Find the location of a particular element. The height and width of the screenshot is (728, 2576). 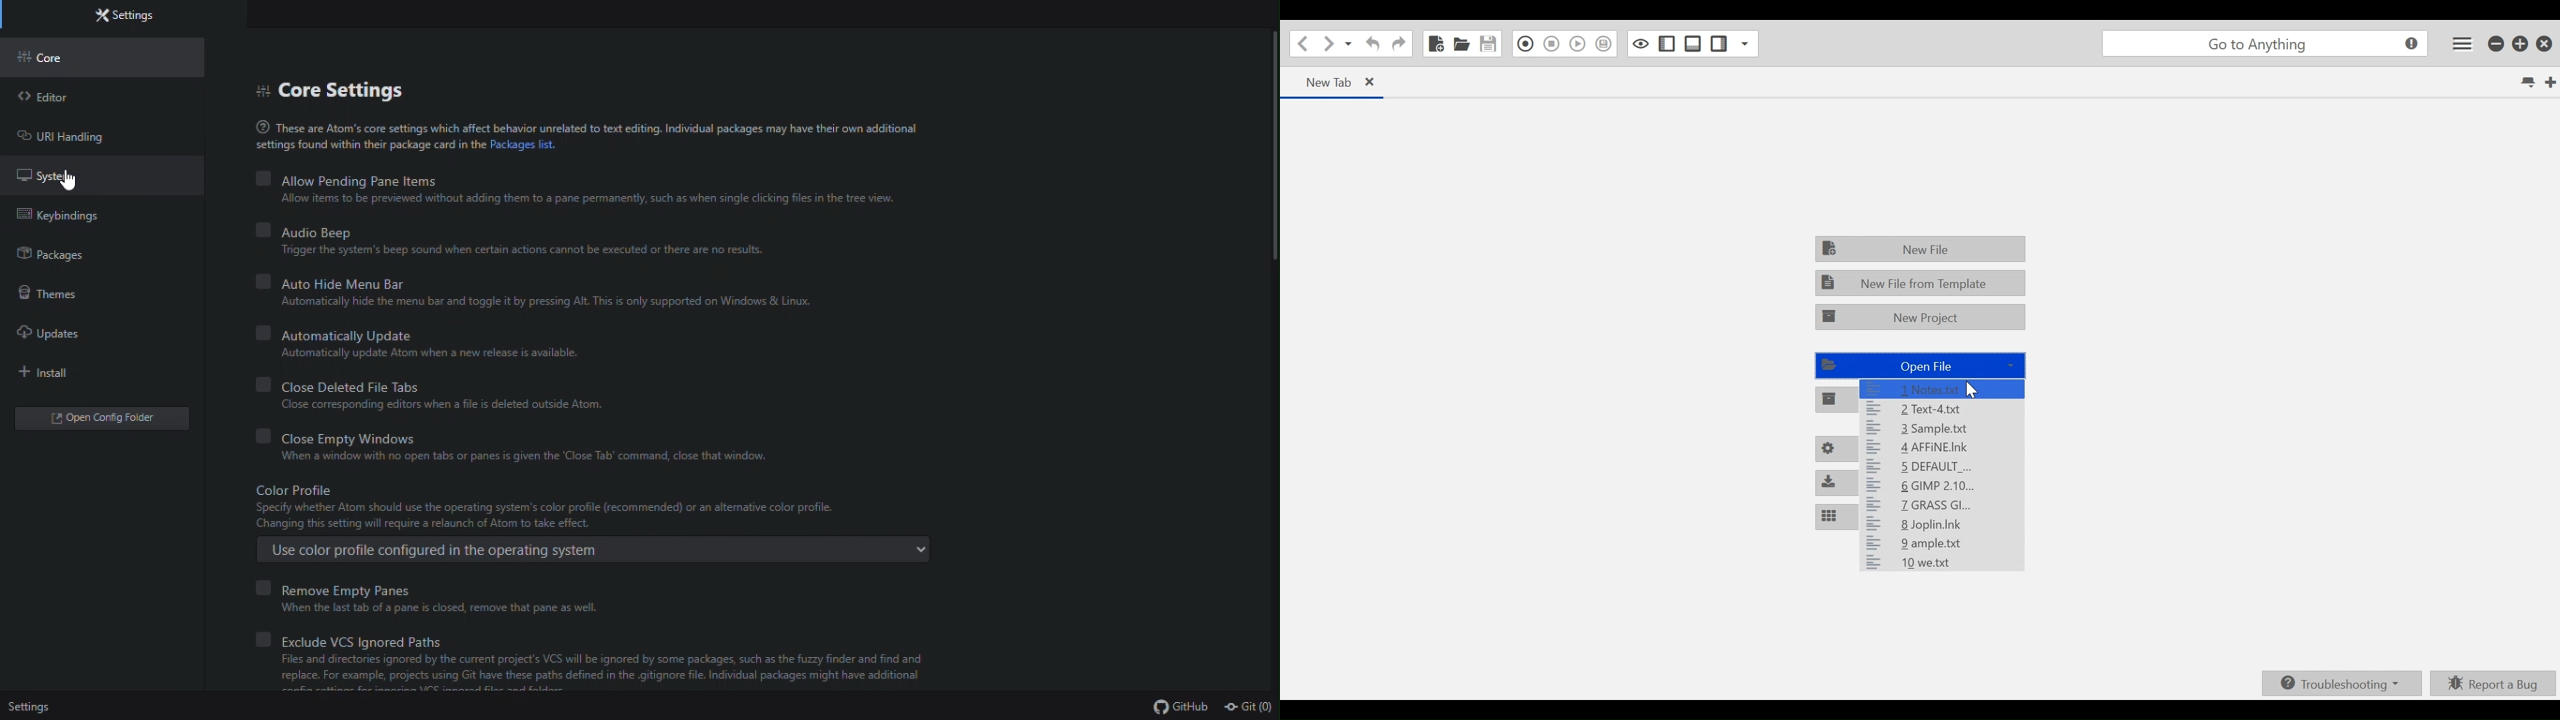

Open is located at coordinates (1462, 44).